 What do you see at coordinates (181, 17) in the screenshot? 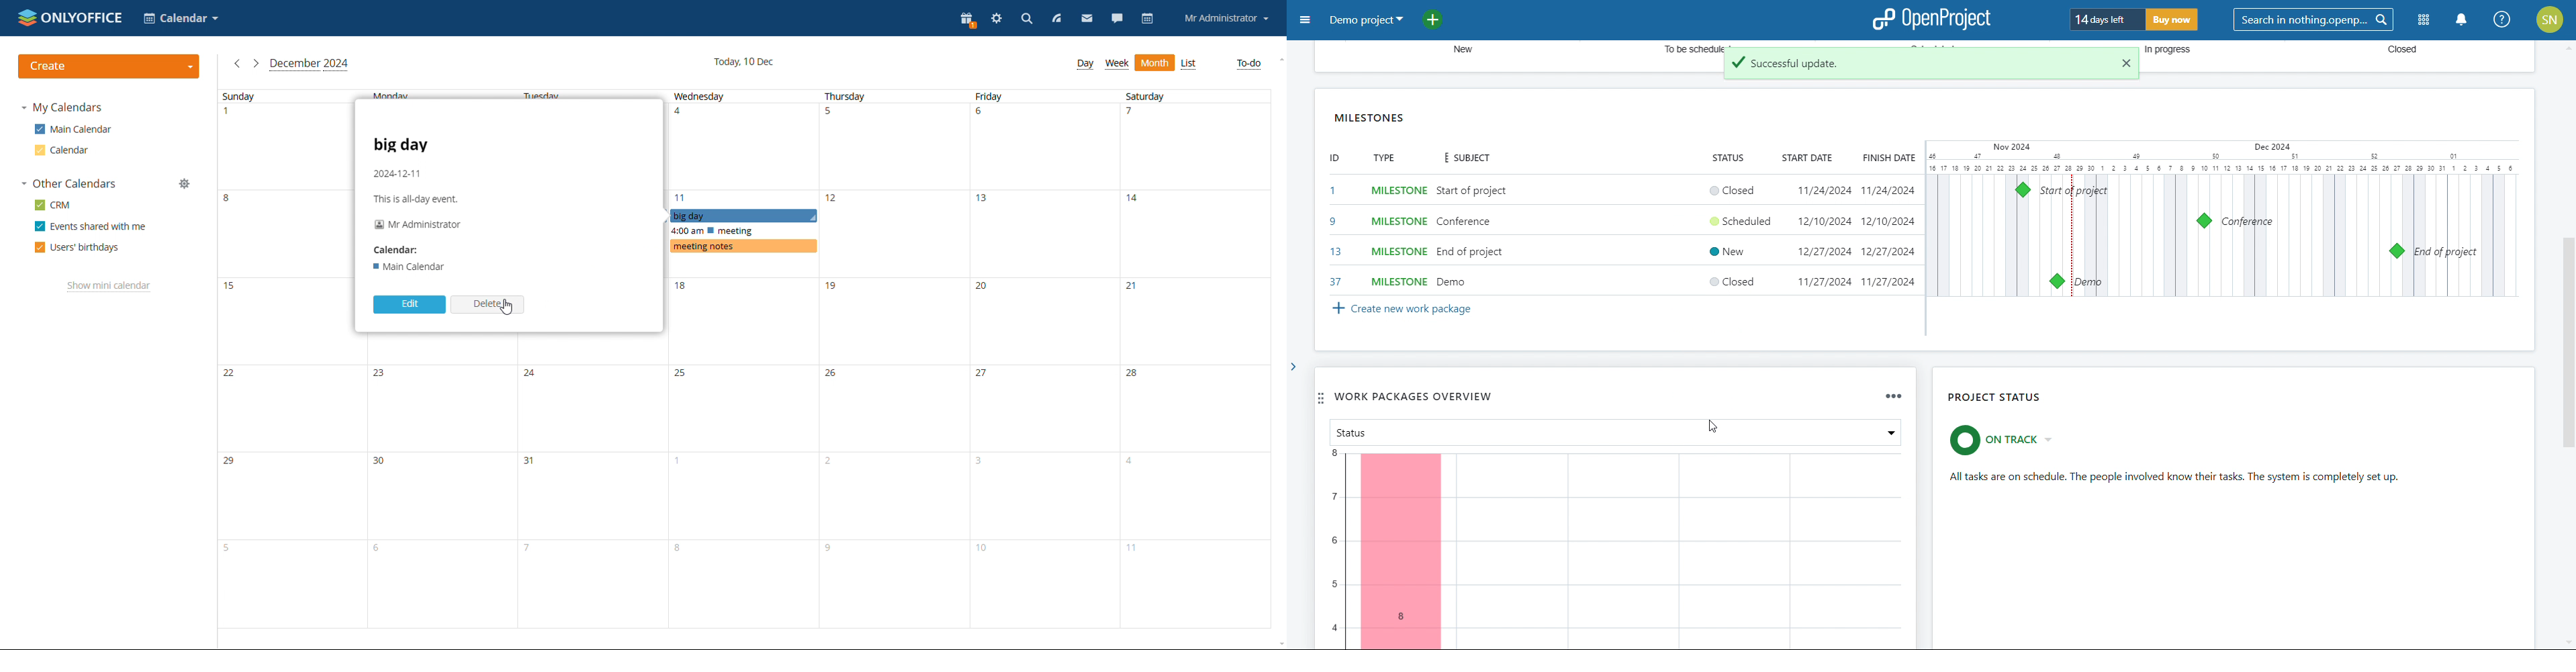
I see `select application` at bounding box center [181, 17].